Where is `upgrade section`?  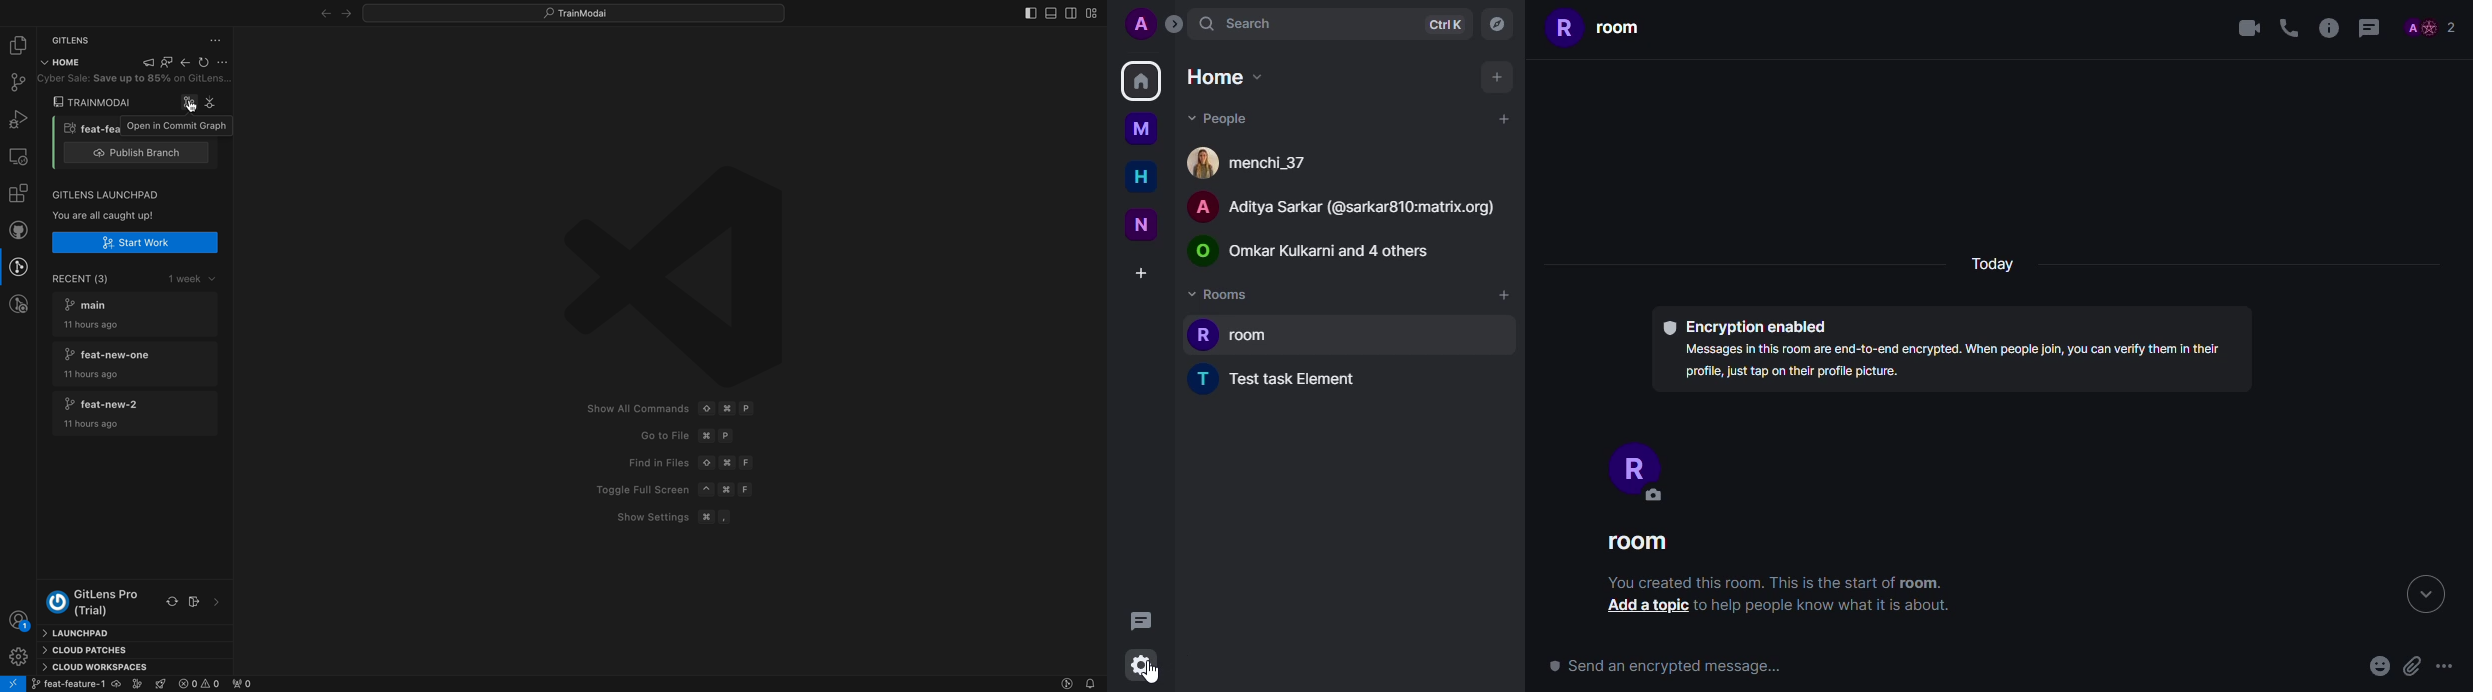
upgrade section is located at coordinates (135, 601).